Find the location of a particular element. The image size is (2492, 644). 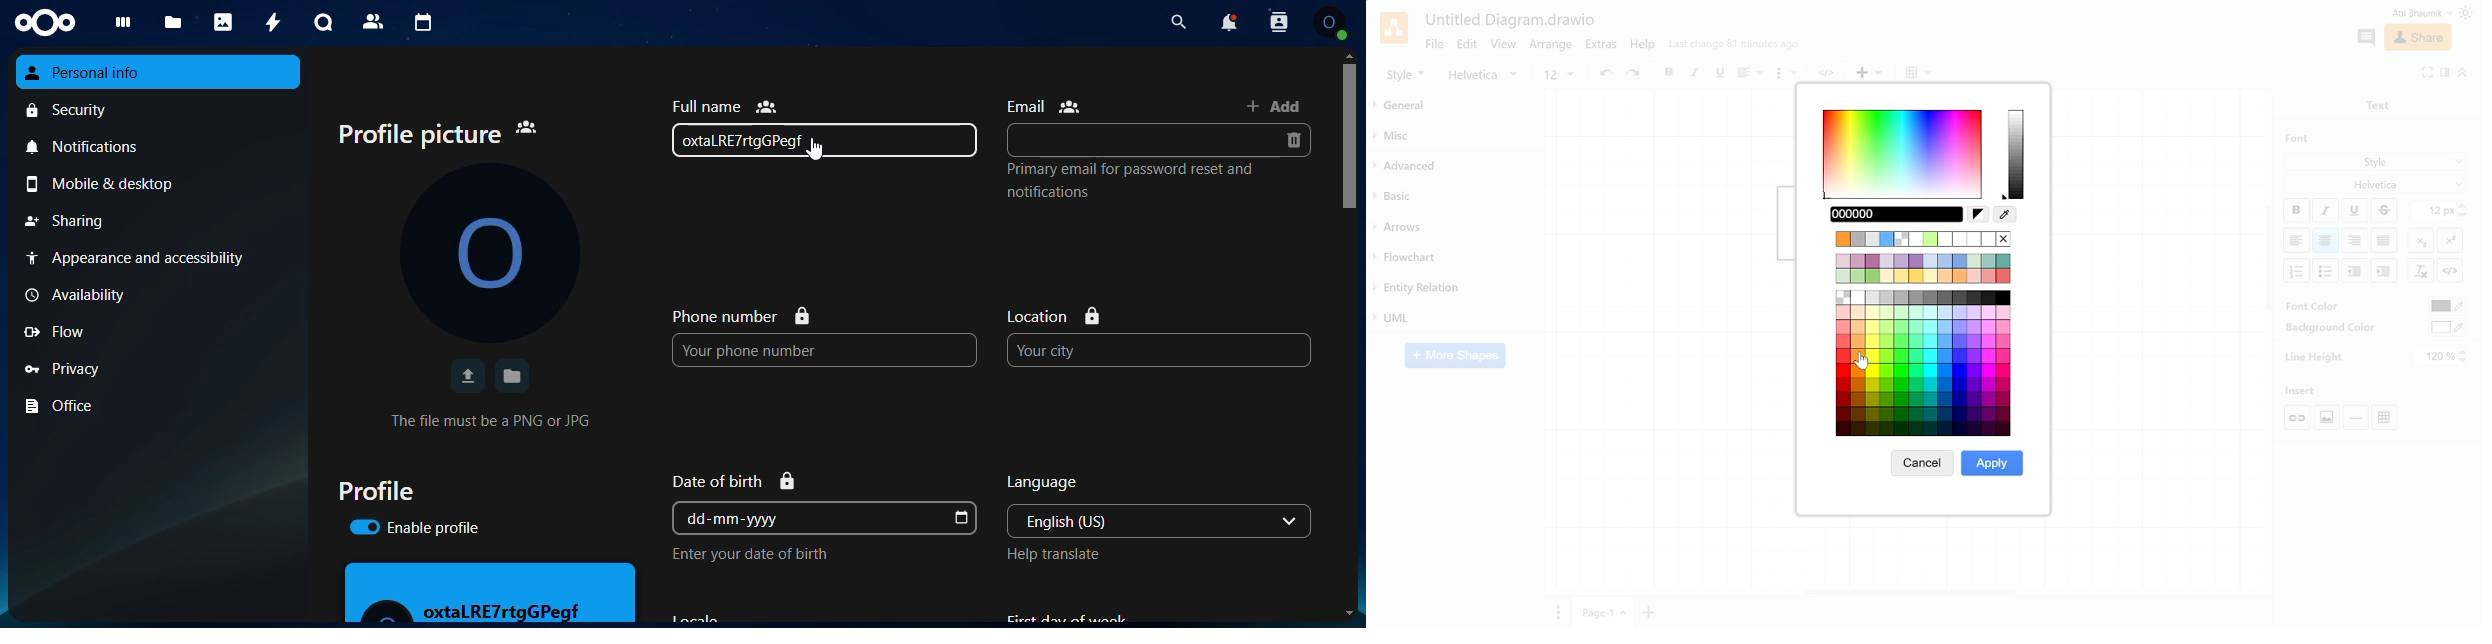

Current color is located at coordinates (1906, 214).